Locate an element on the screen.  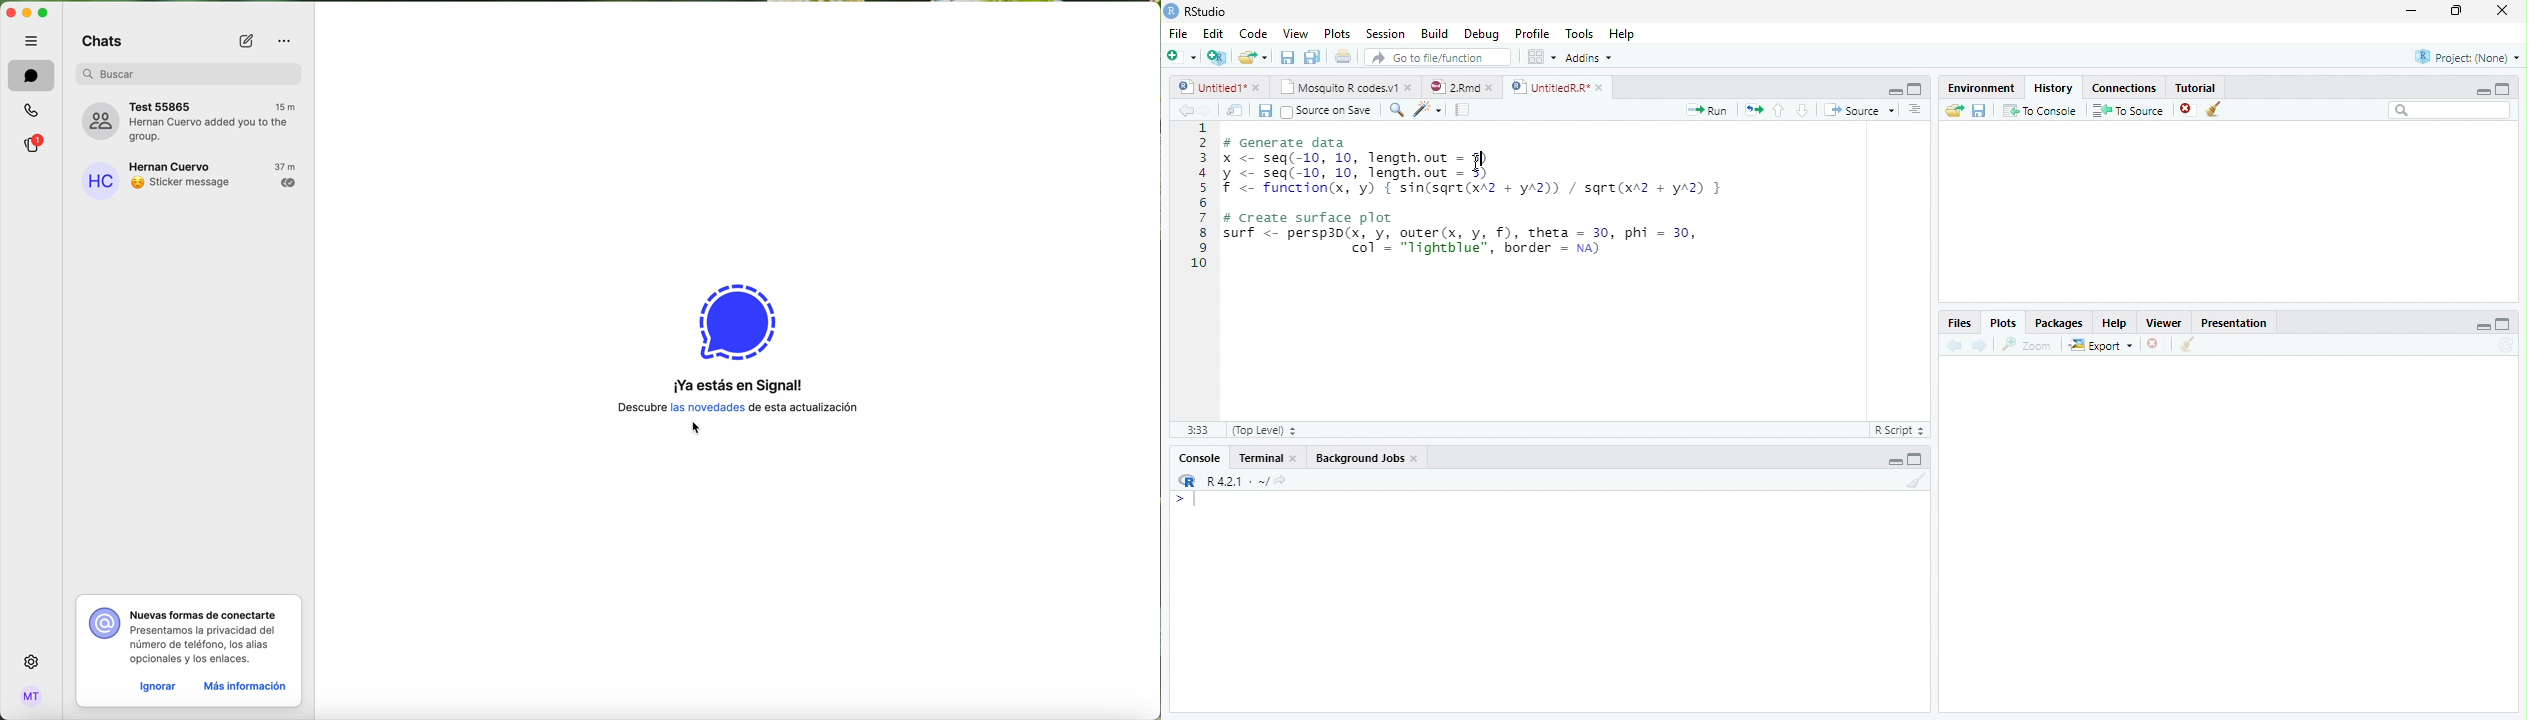
Compile Report is located at coordinates (1462, 109).